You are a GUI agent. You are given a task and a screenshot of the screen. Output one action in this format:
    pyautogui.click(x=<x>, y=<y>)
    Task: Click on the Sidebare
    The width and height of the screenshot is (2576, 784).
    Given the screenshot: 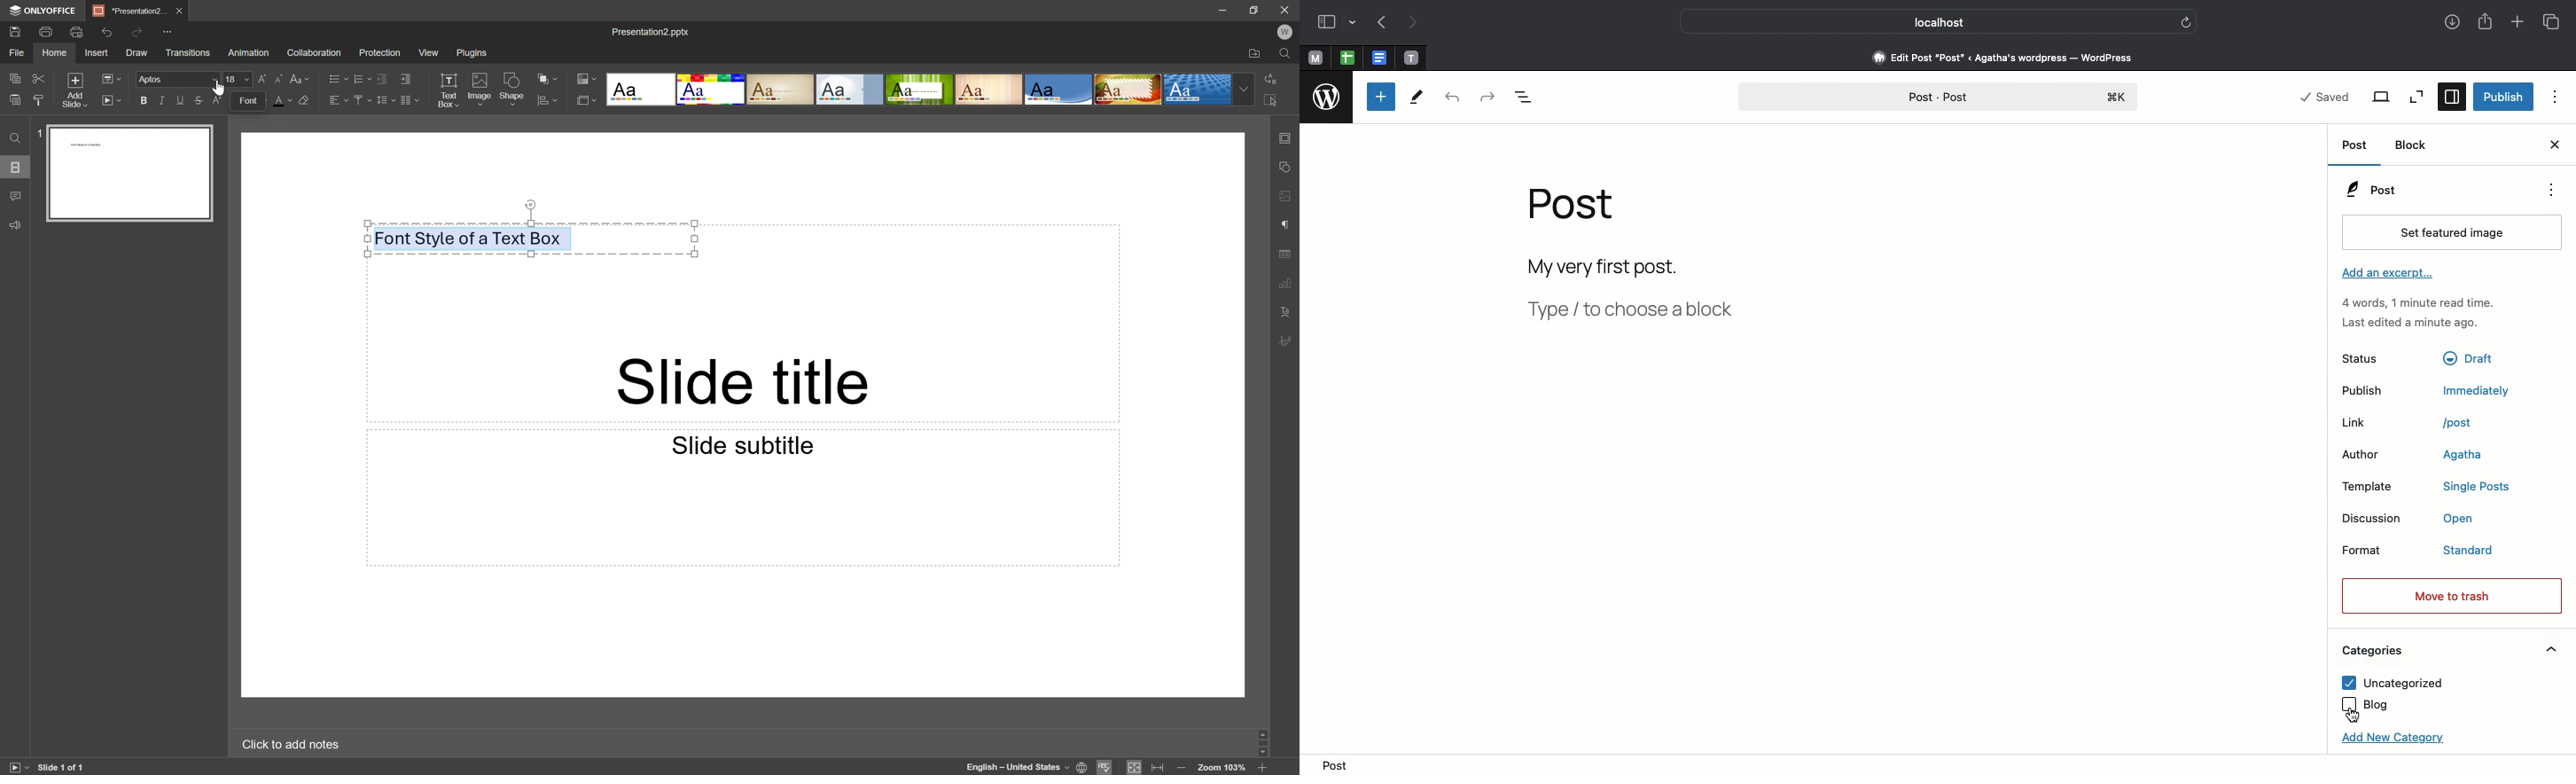 What is the action you would take?
    pyautogui.click(x=1327, y=24)
    